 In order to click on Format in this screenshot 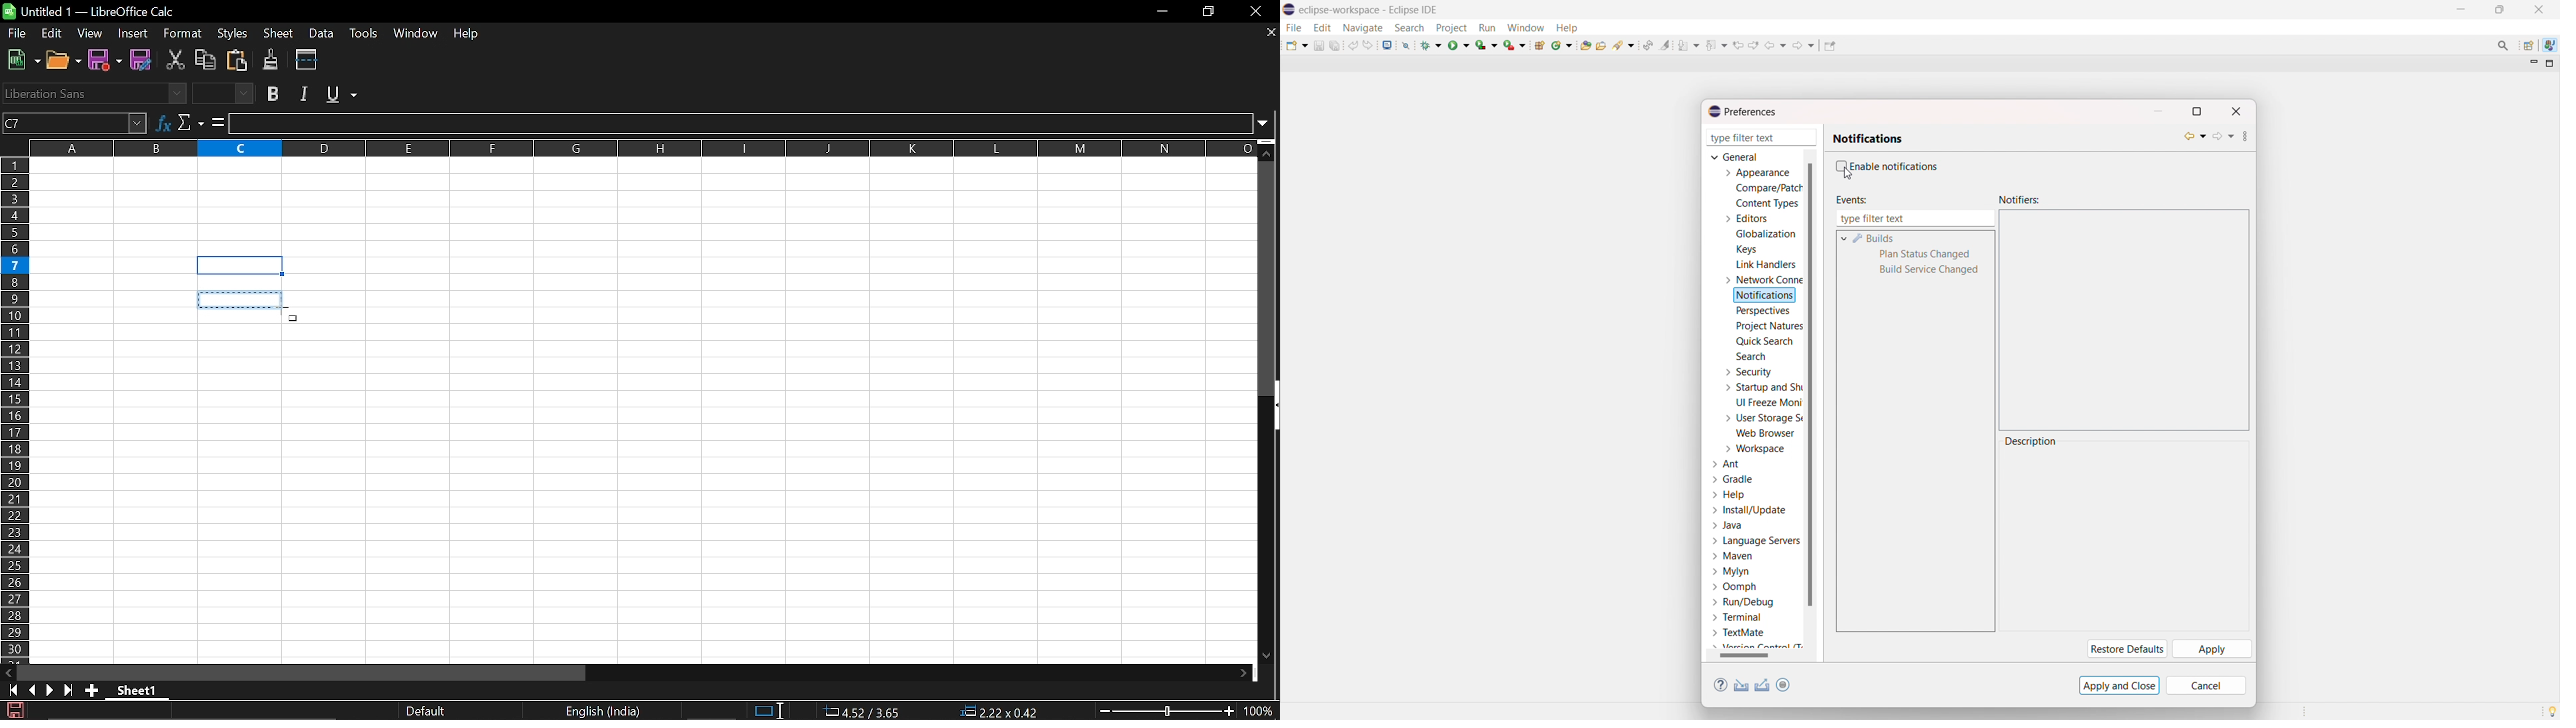, I will do `click(179, 34)`.